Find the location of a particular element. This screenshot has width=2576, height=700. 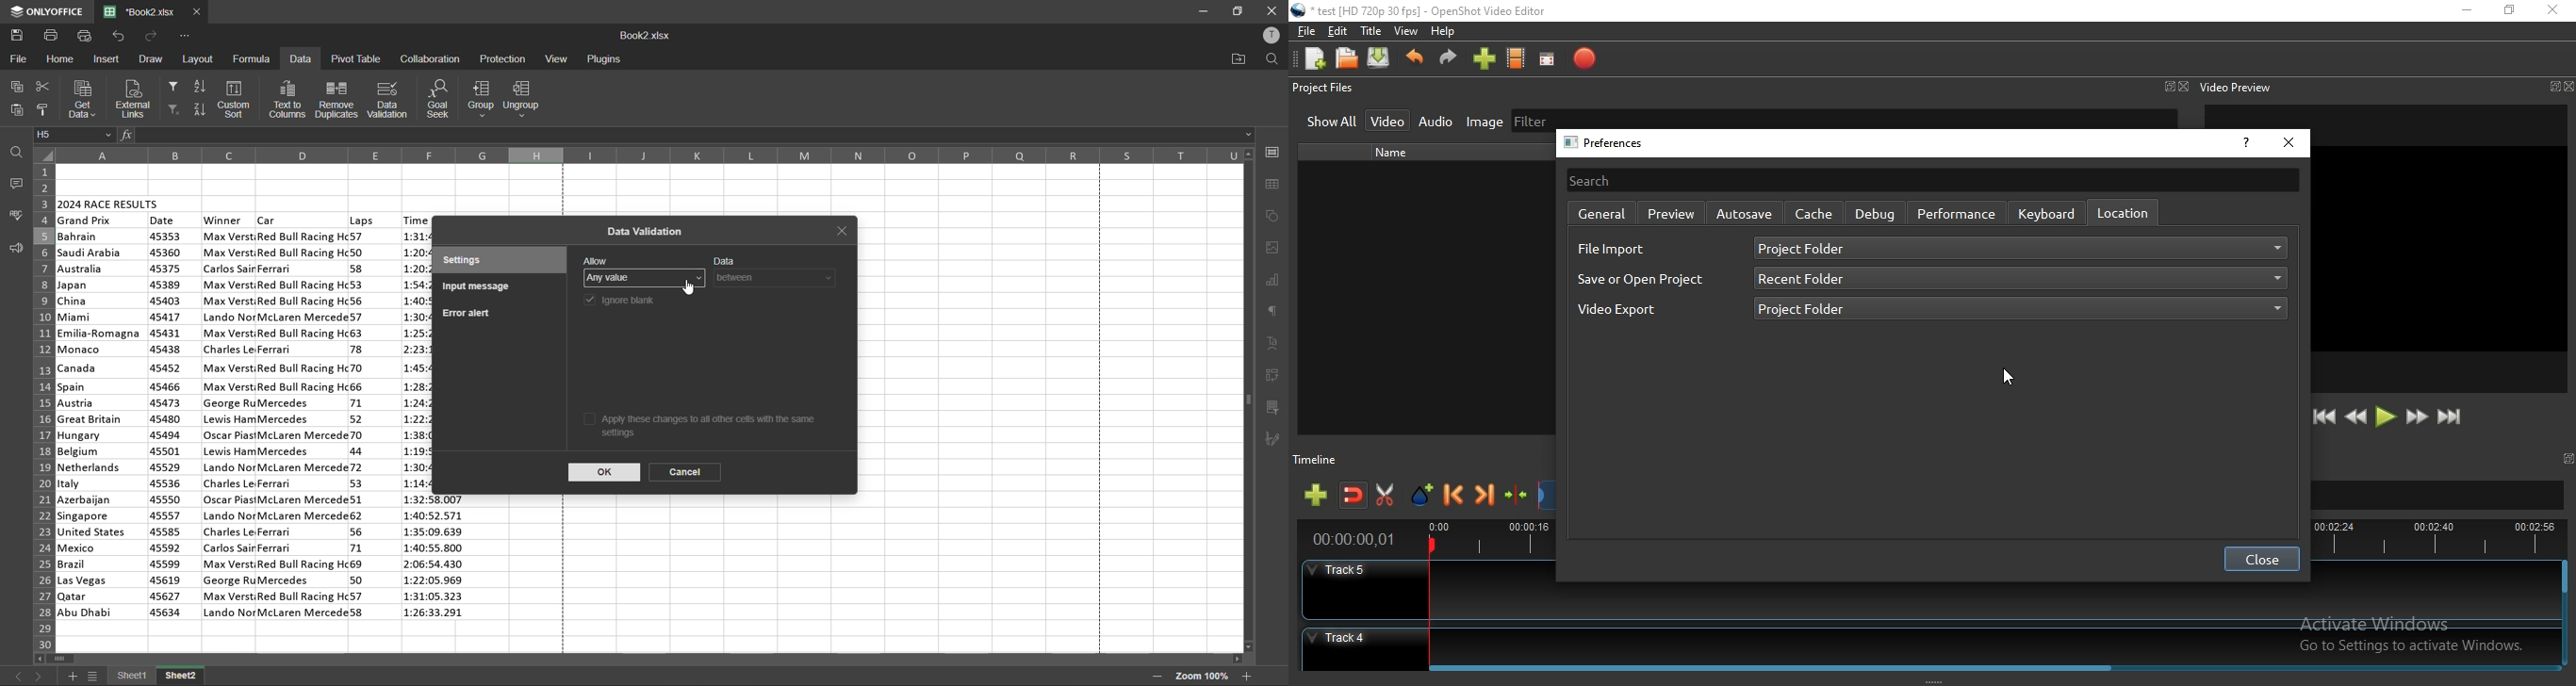

laps is located at coordinates (362, 220).